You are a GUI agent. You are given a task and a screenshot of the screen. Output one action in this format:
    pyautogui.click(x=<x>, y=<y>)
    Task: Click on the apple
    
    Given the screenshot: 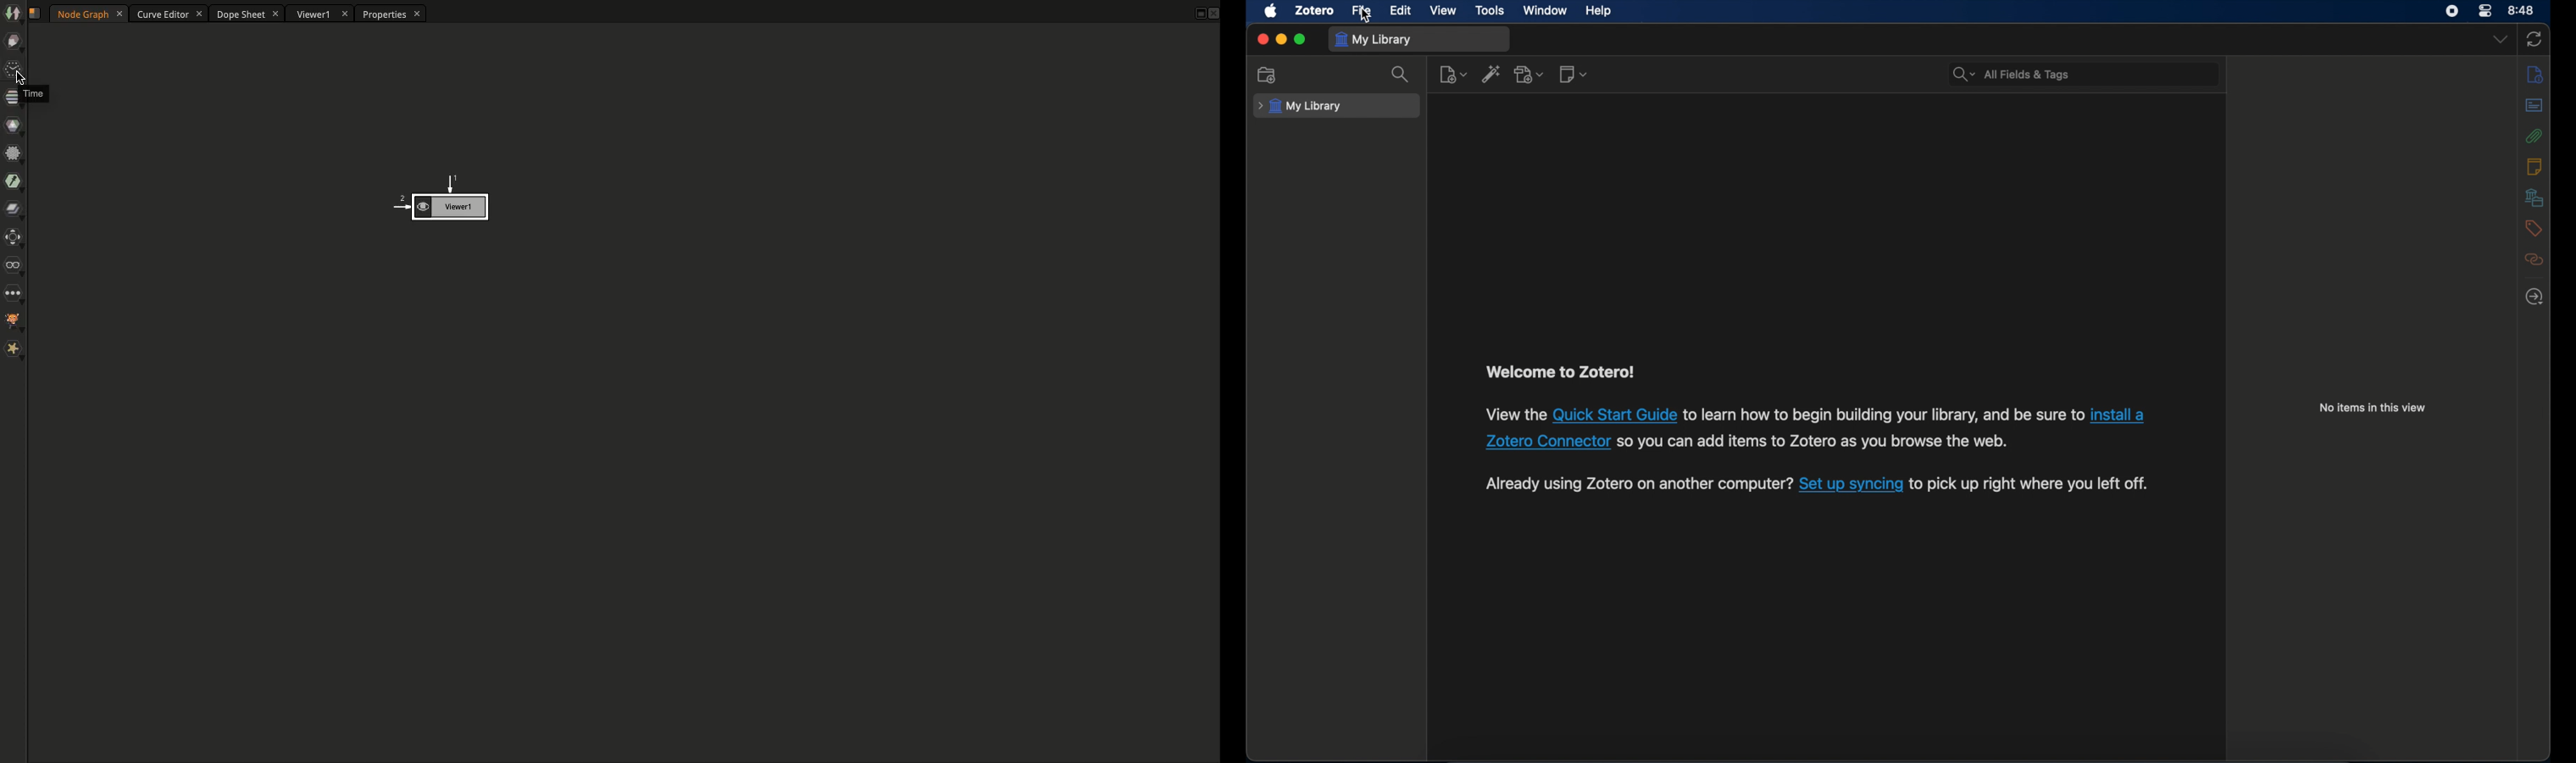 What is the action you would take?
    pyautogui.click(x=1272, y=11)
    